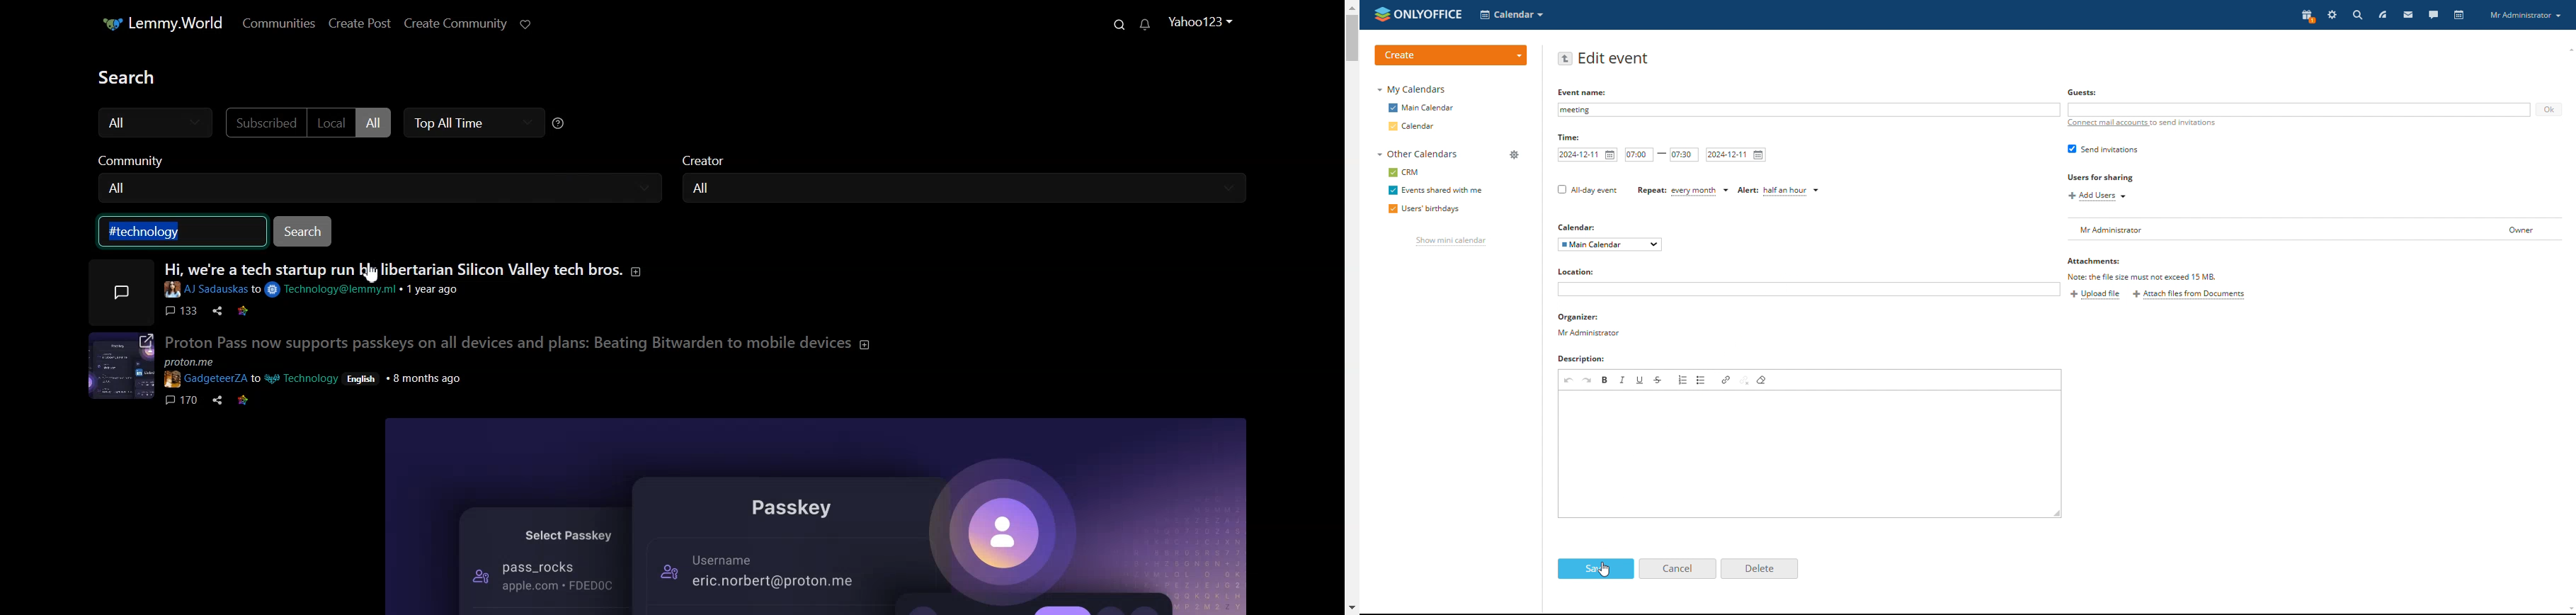 The image size is (2576, 616). Describe the element at coordinates (2108, 178) in the screenshot. I see `Users for sharing` at that location.